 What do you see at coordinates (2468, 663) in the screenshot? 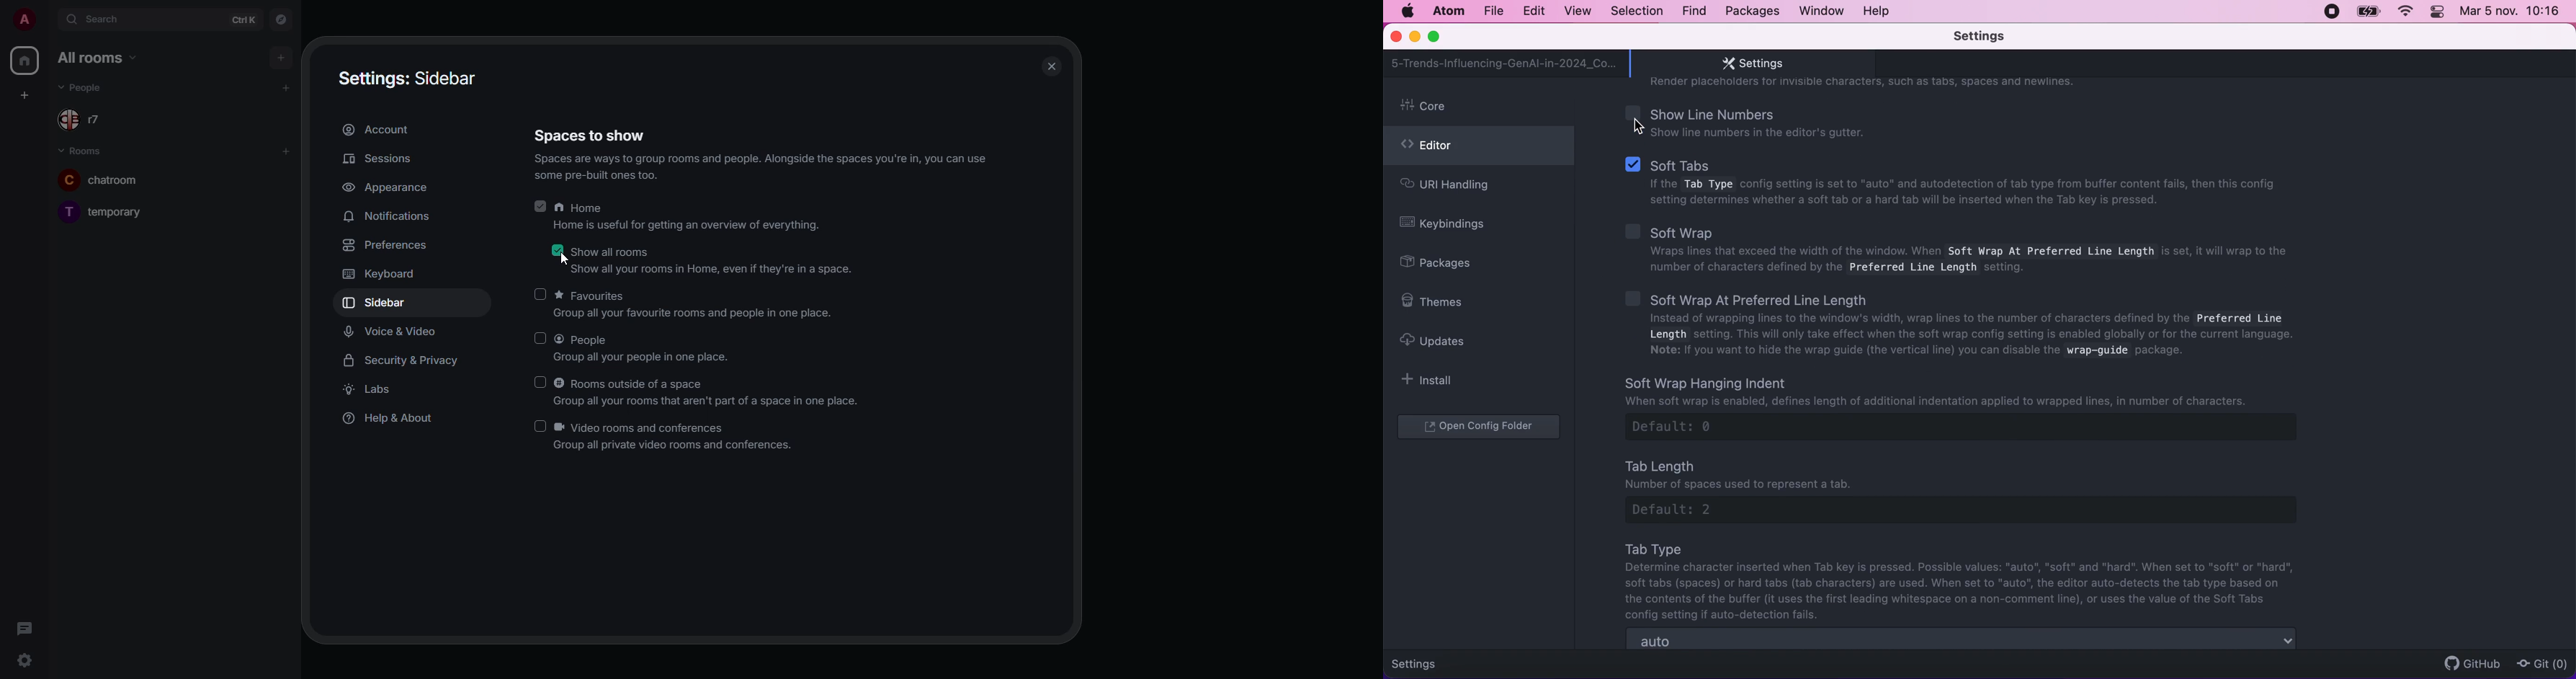
I see `github` at bounding box center [2468, 663].